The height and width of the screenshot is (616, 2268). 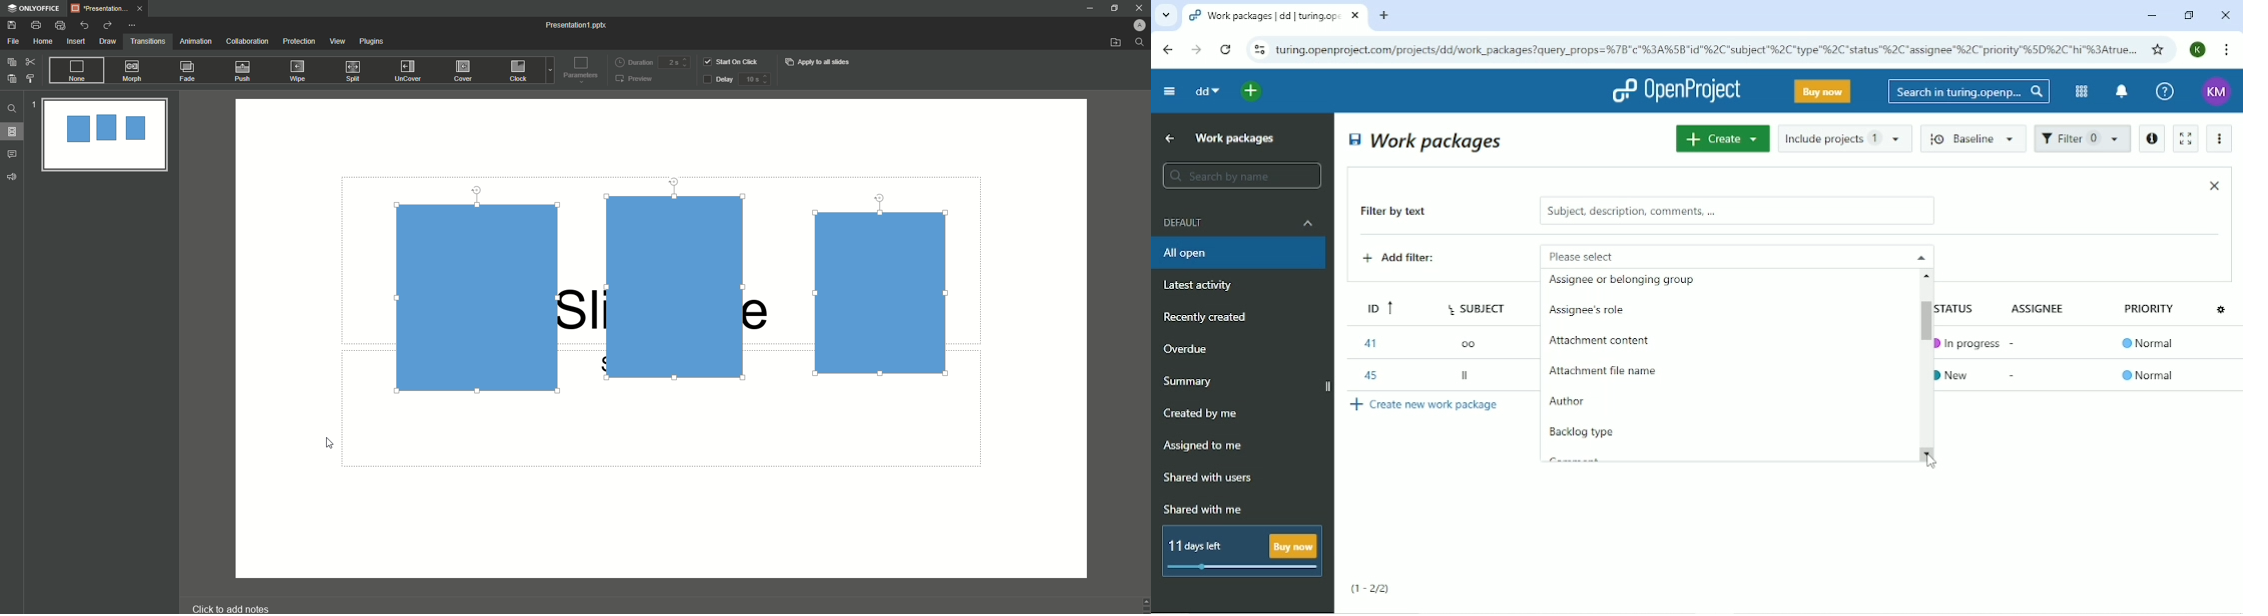 I want to click on Fade, so click(x=188, y=73).